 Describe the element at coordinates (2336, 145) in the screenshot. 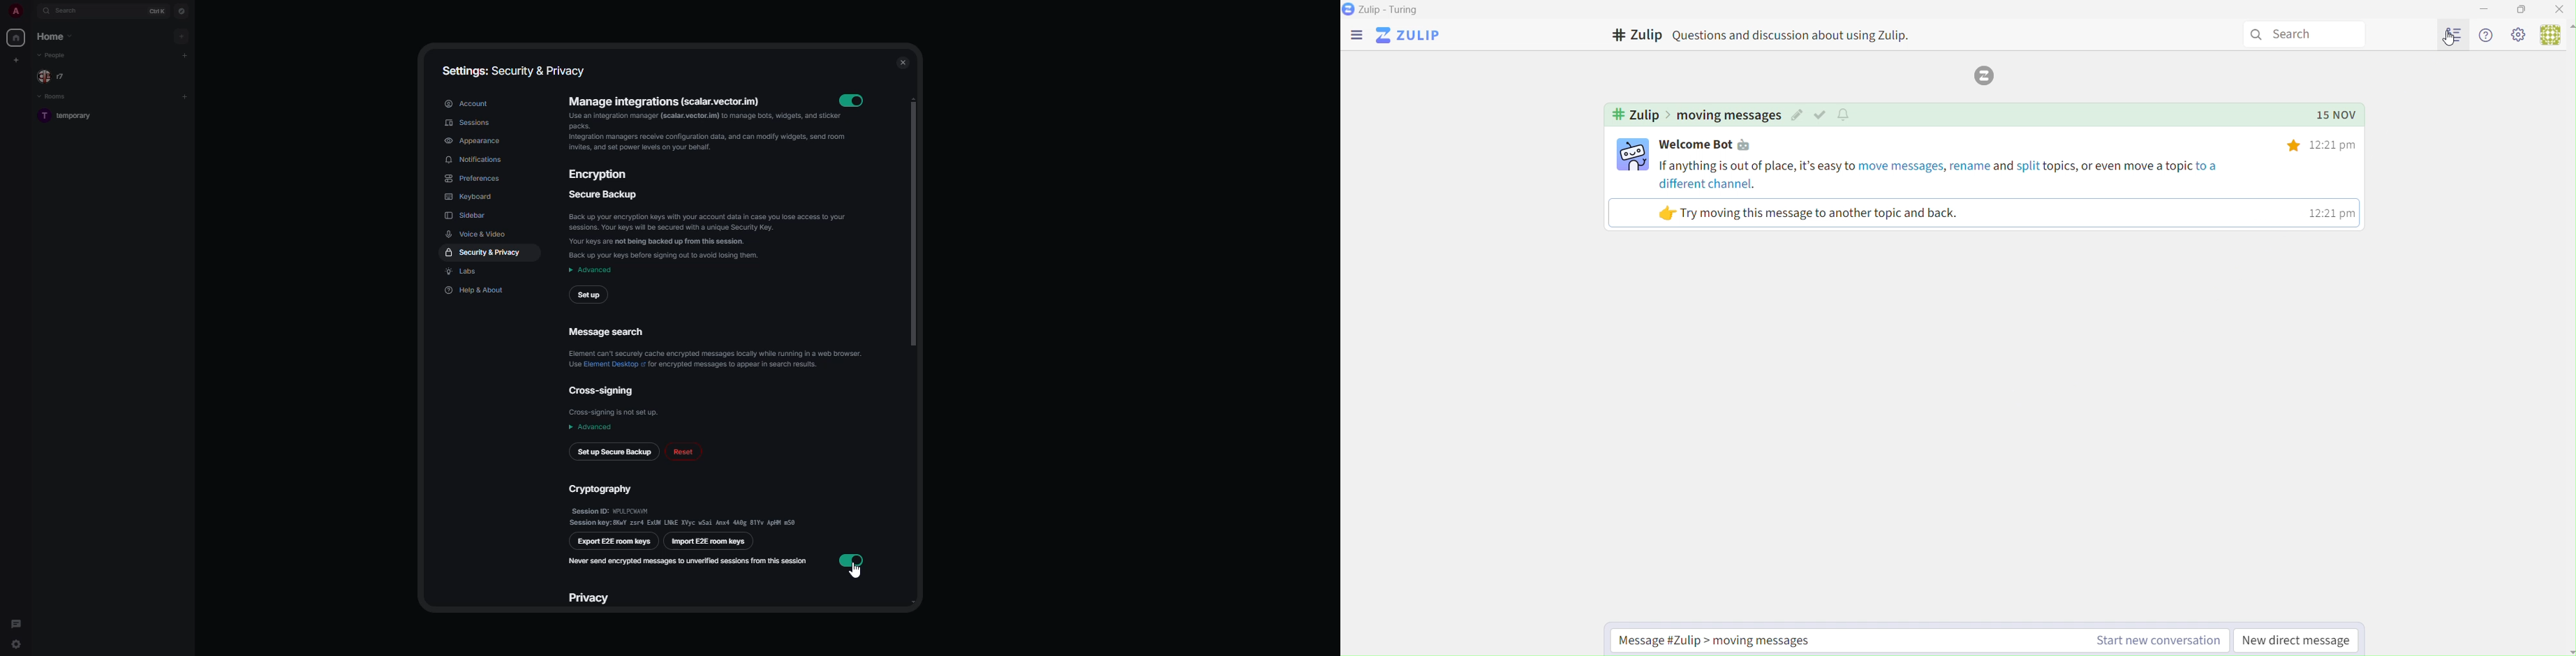

I see `12:21pm` at that location.